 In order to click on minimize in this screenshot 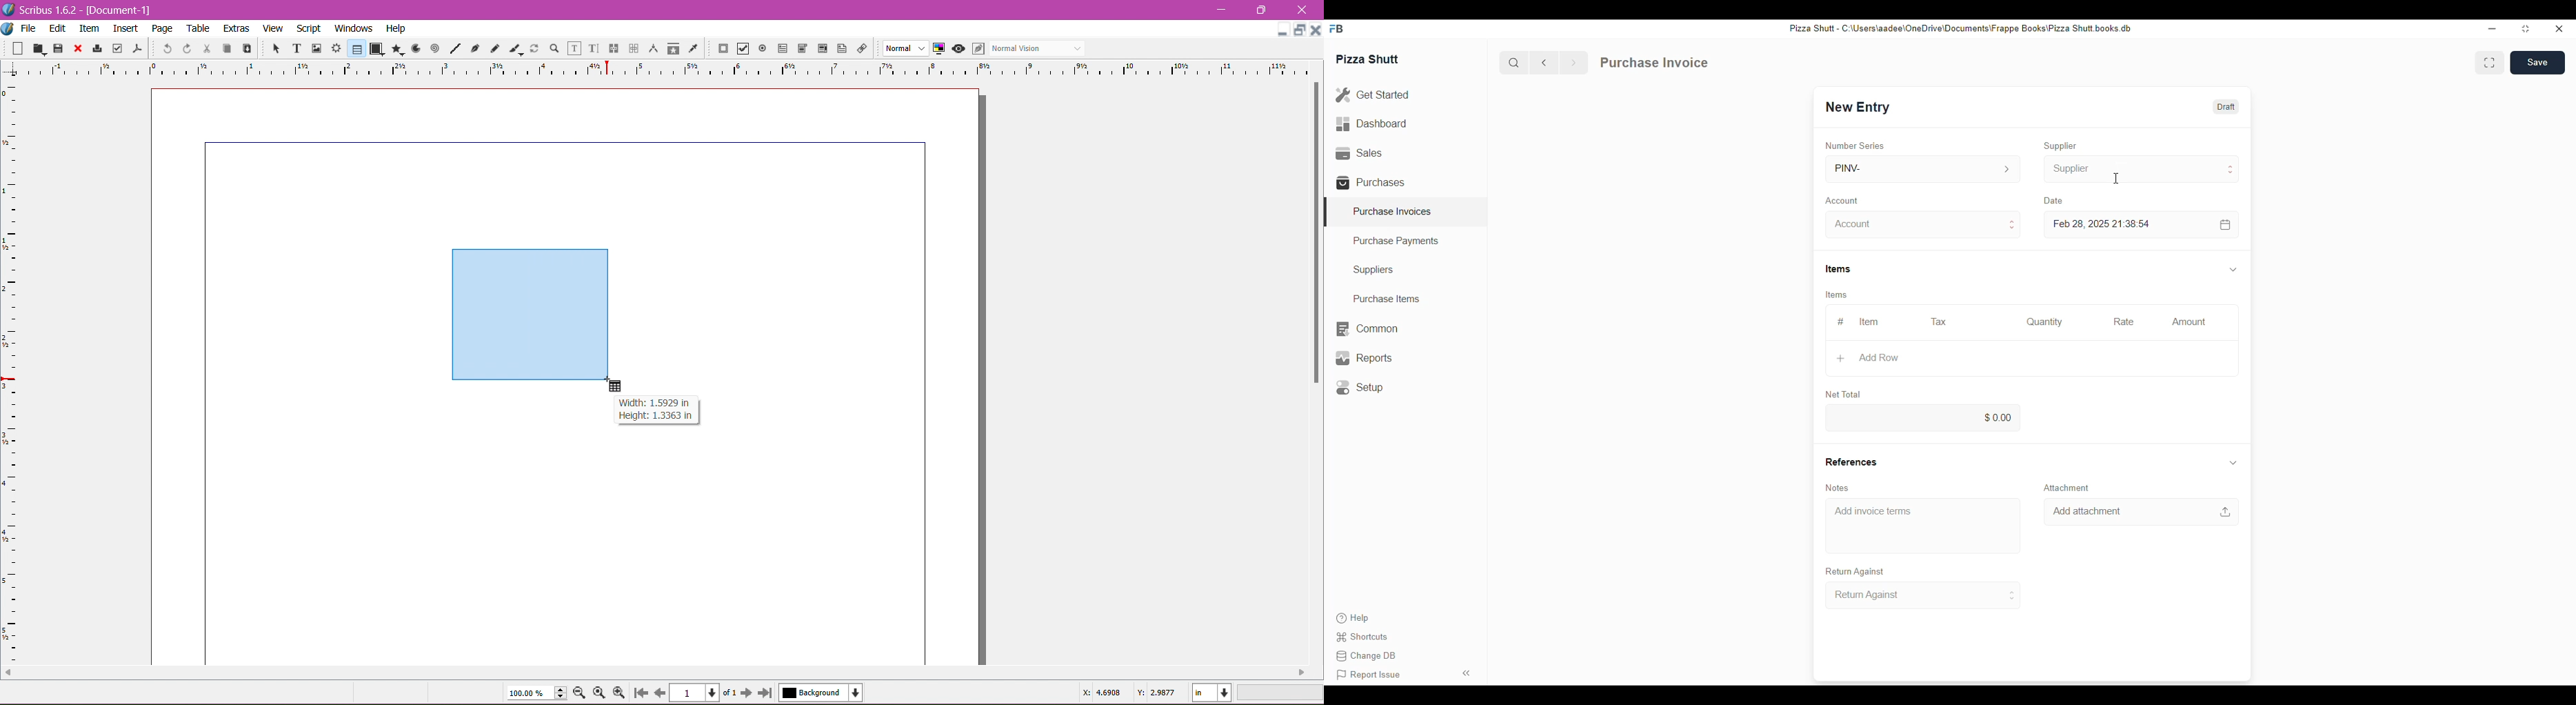, I will do `click(2492, 28)`.